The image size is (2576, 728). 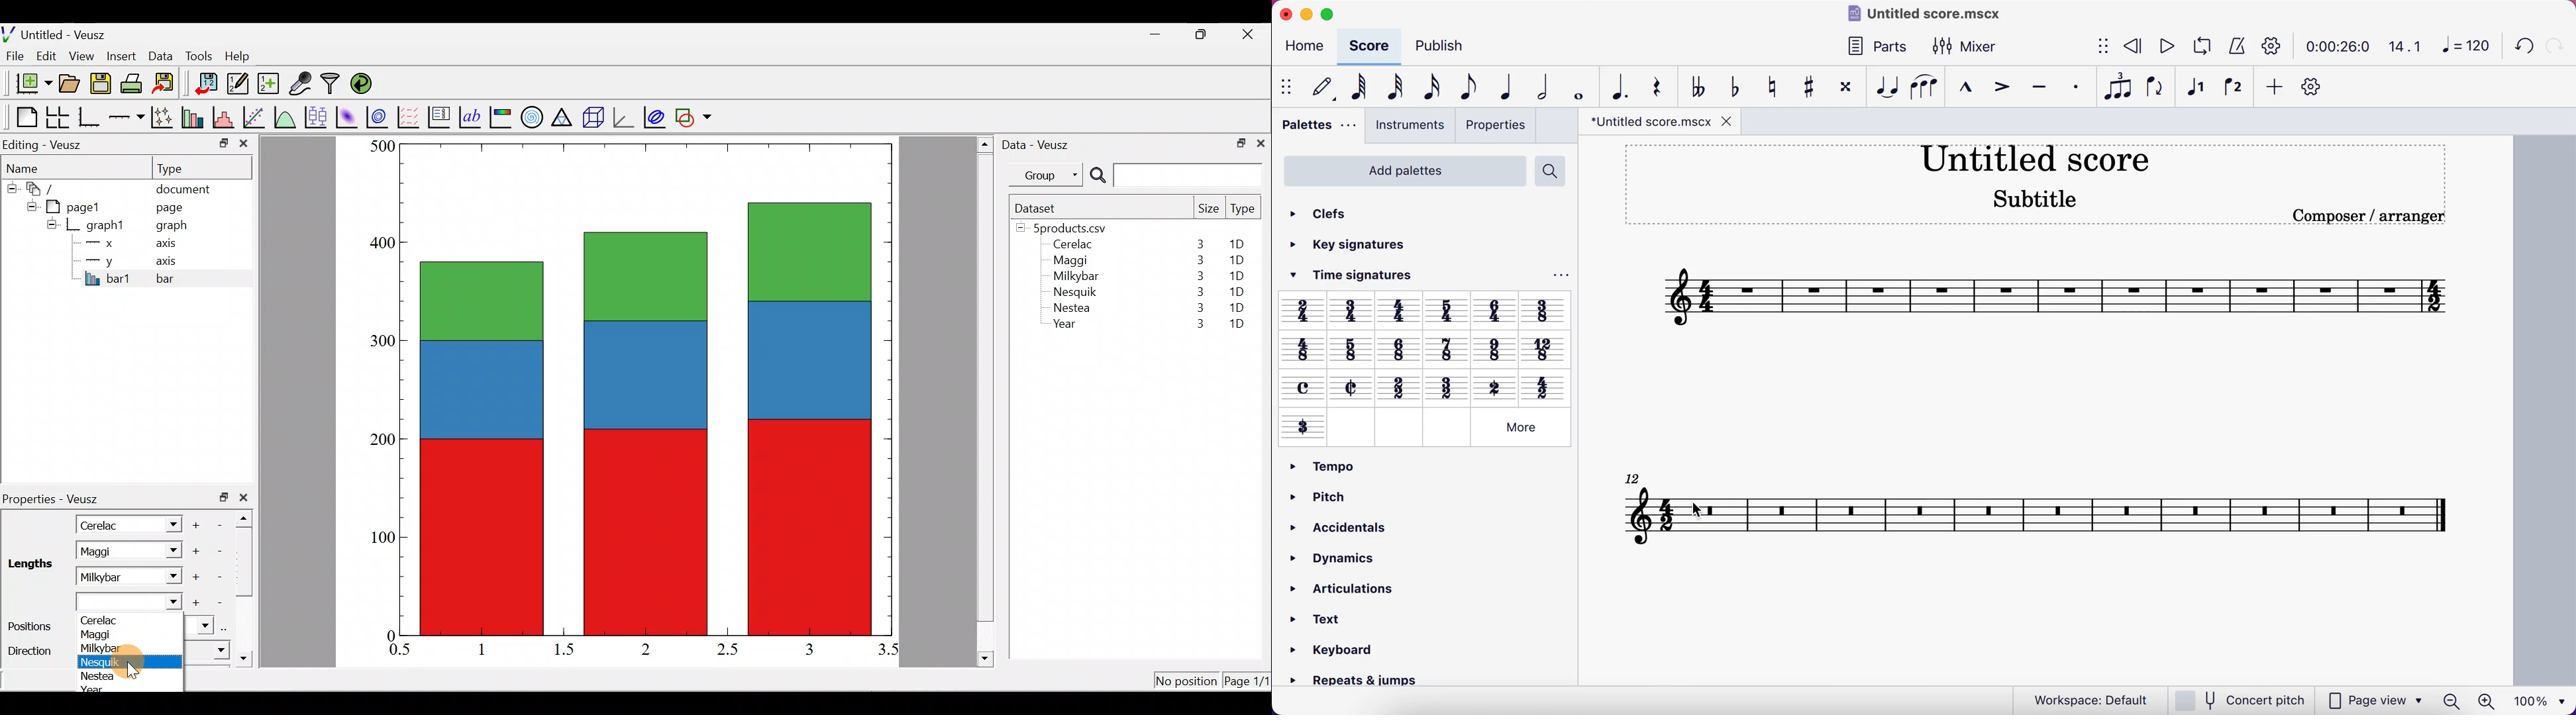 I want to click on Plot a function, so click(x=285, y=117).